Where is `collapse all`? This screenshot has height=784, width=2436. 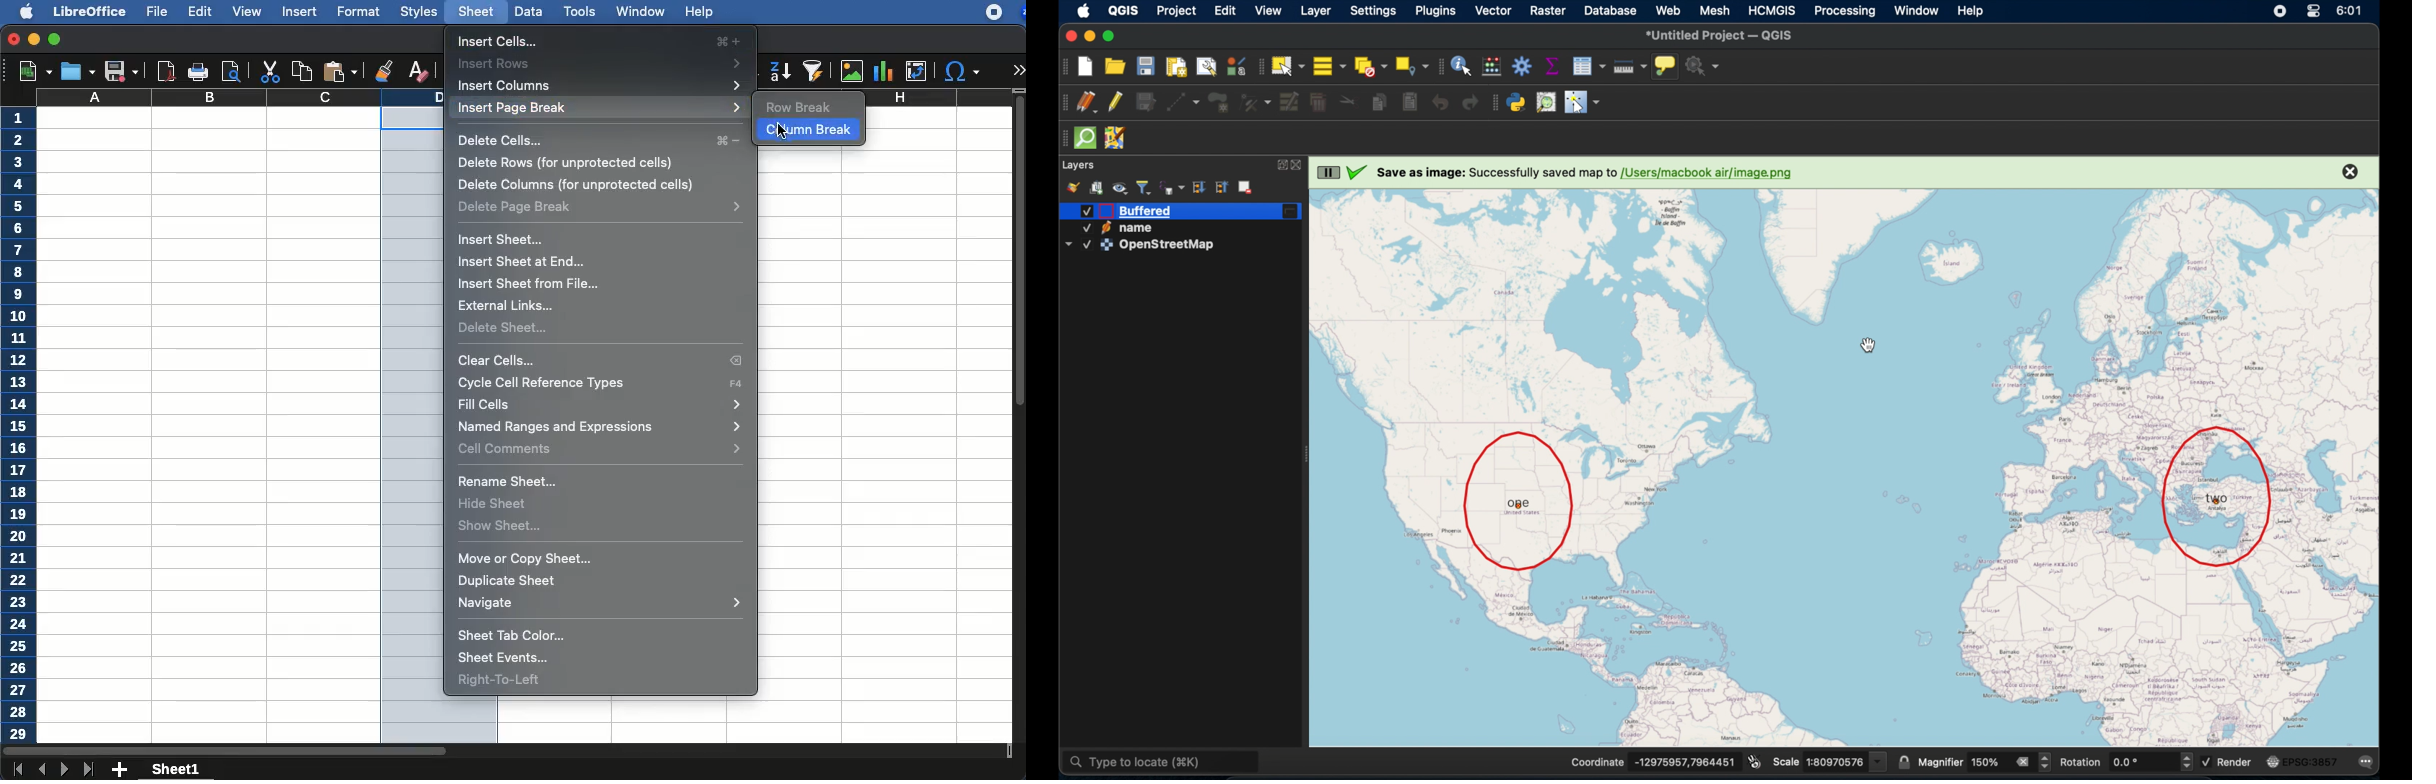 collapse all is located at coordinates (1222, 188).